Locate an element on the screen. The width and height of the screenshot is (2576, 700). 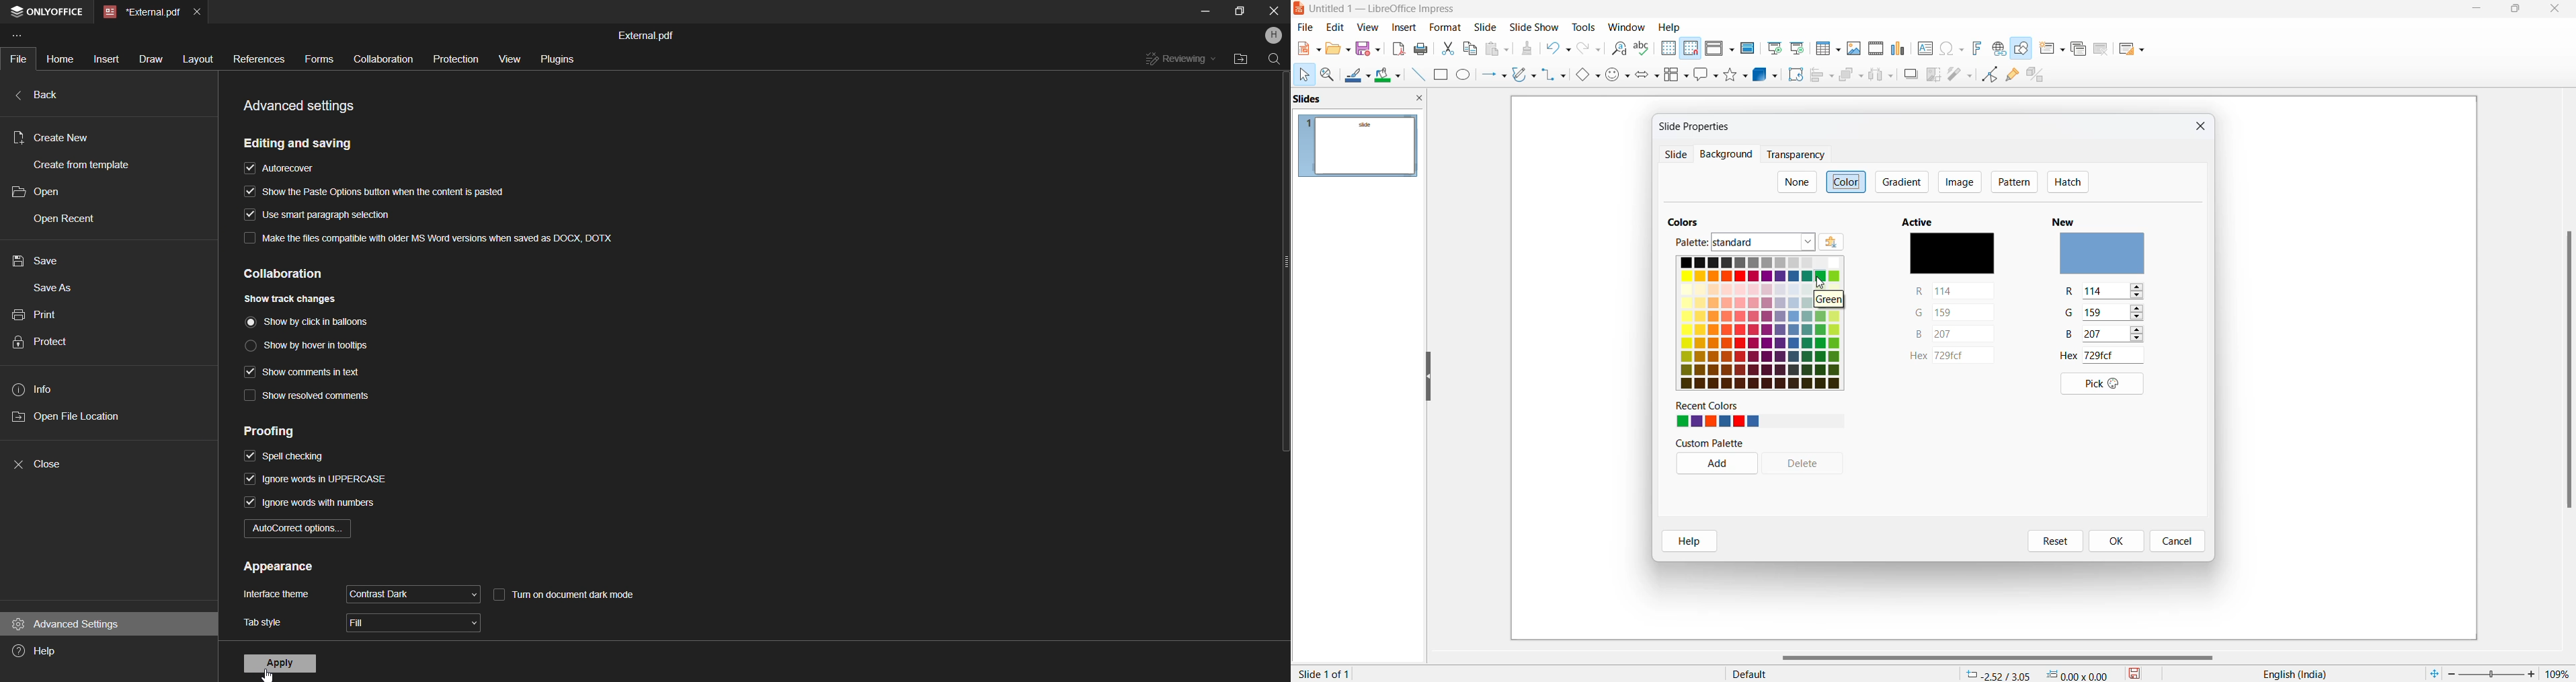
tools is located at coordinates (1585, 26).